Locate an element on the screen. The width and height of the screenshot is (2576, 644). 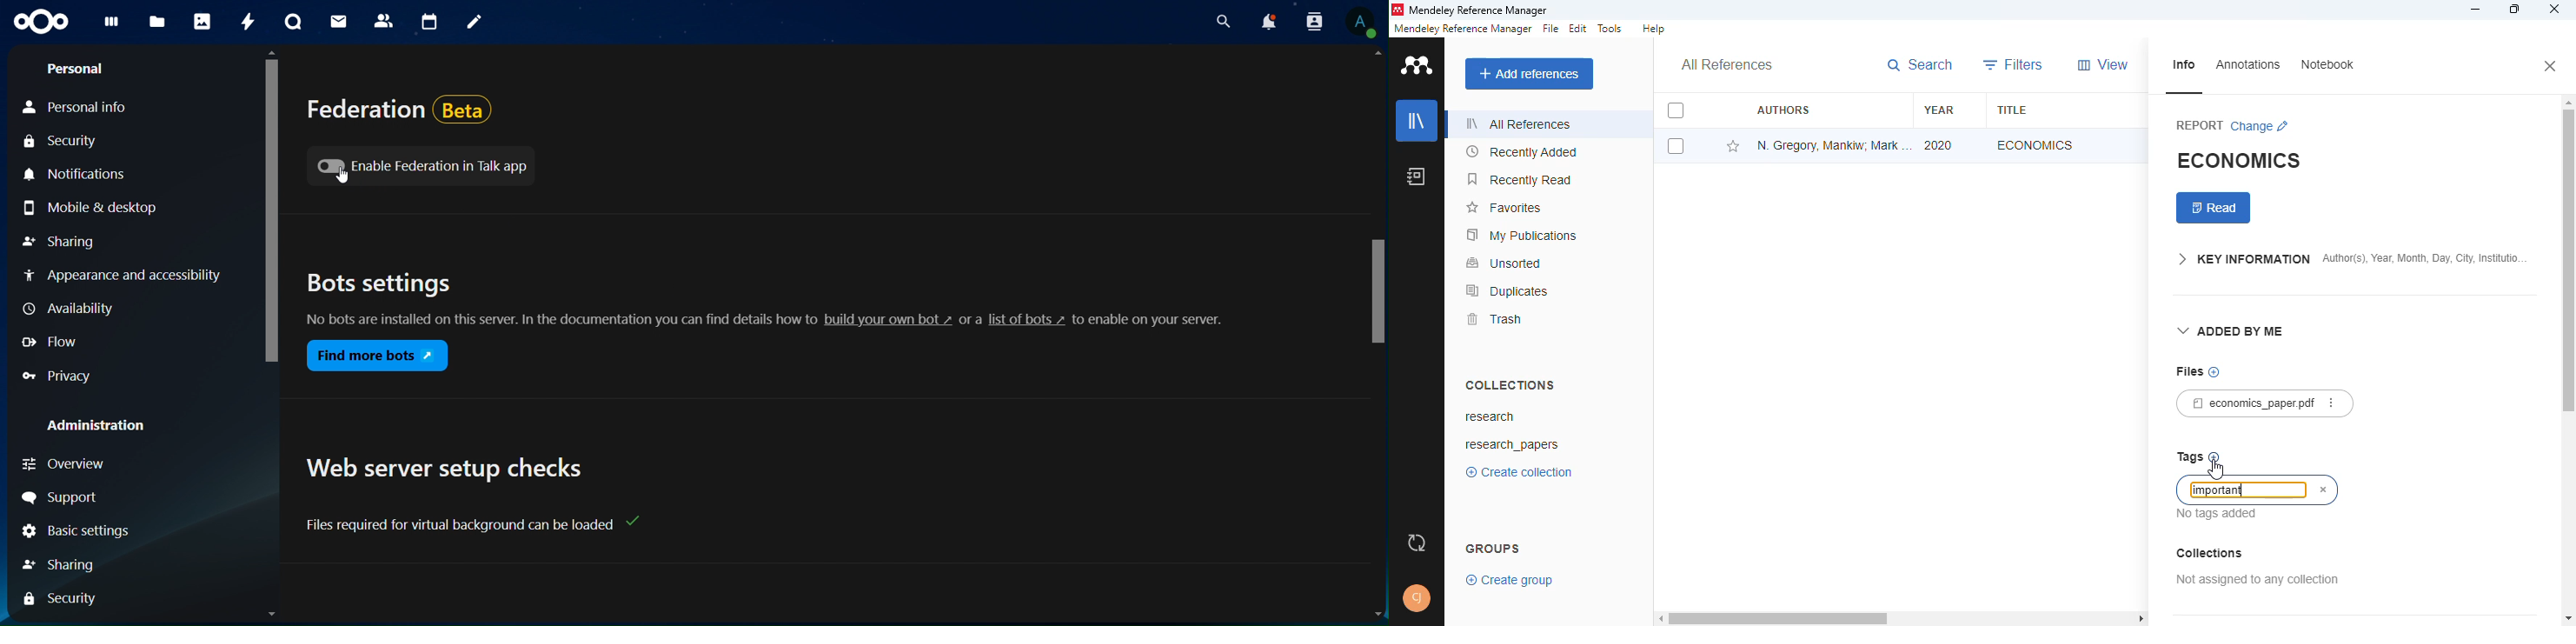
authors is located at coordinates (1783, 109).